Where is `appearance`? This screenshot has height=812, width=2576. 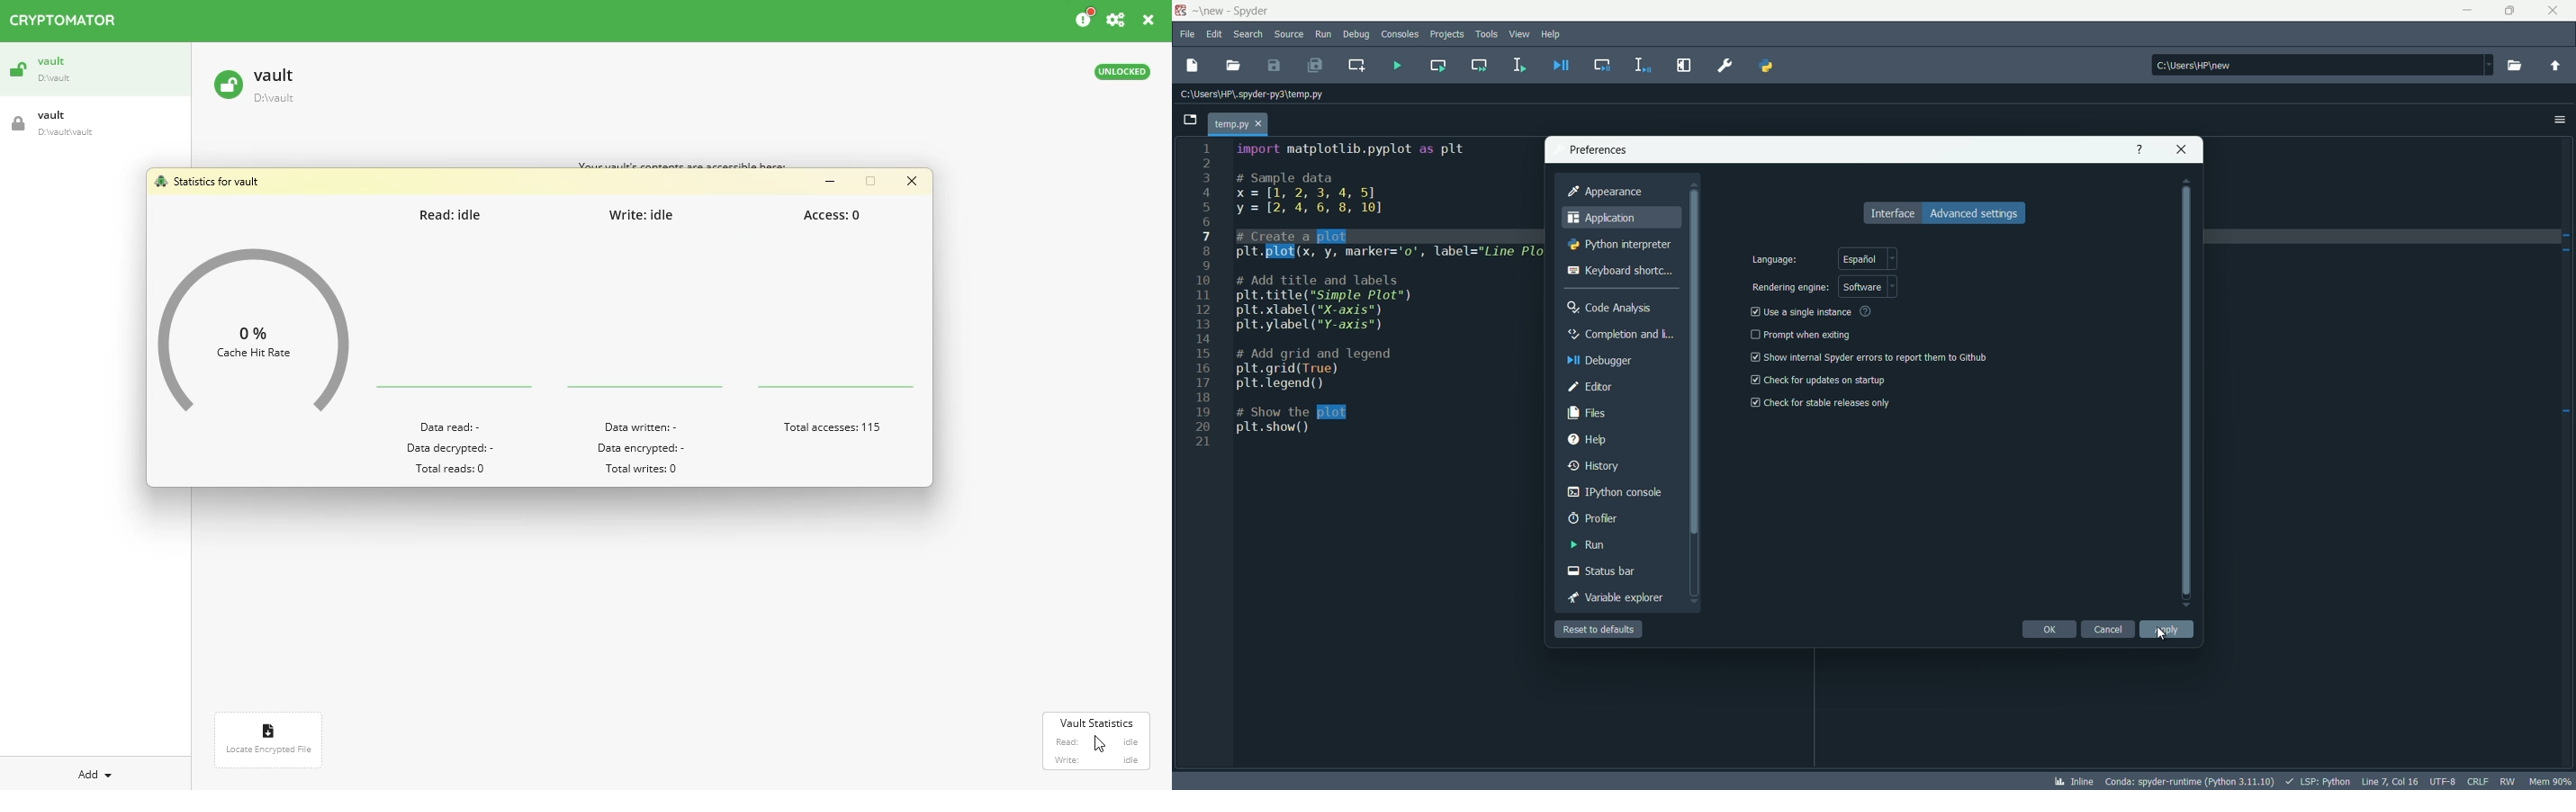
appearance is located at coordinates (1606, 192).